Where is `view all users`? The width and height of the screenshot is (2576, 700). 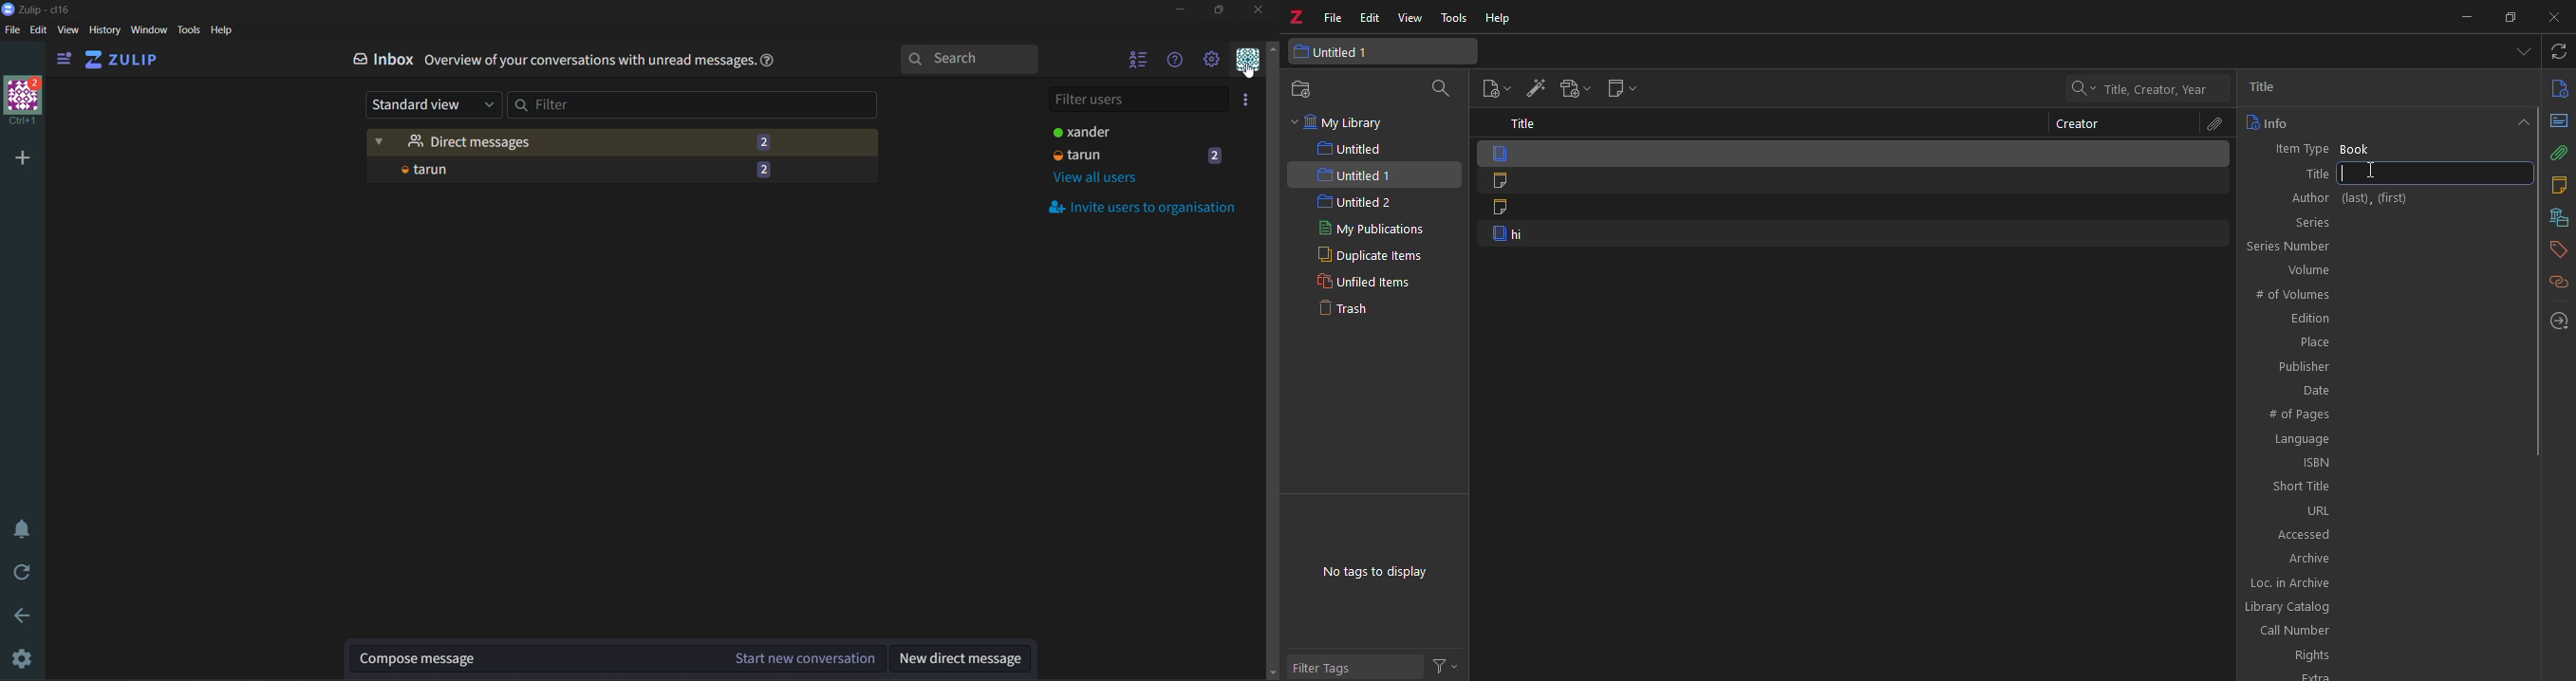
view all users is located at coordinates (1108, 181).